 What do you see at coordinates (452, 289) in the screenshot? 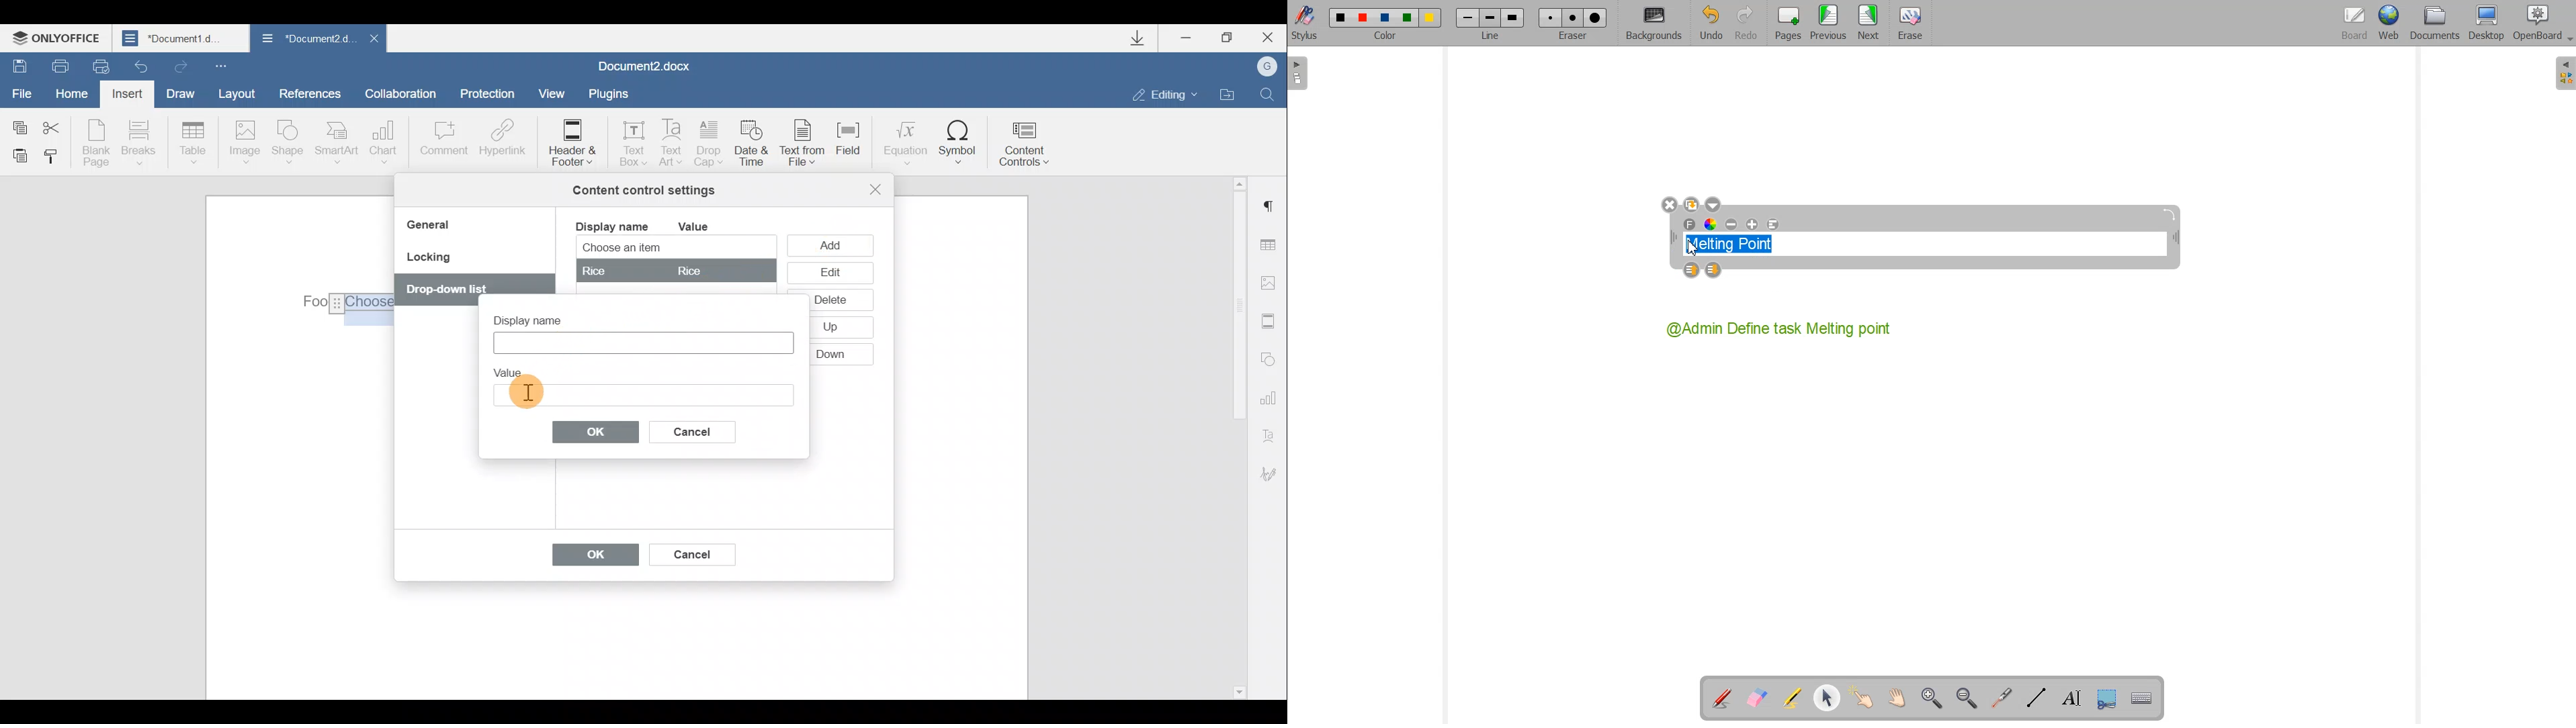
I see `` at bounding box center [452, 289].